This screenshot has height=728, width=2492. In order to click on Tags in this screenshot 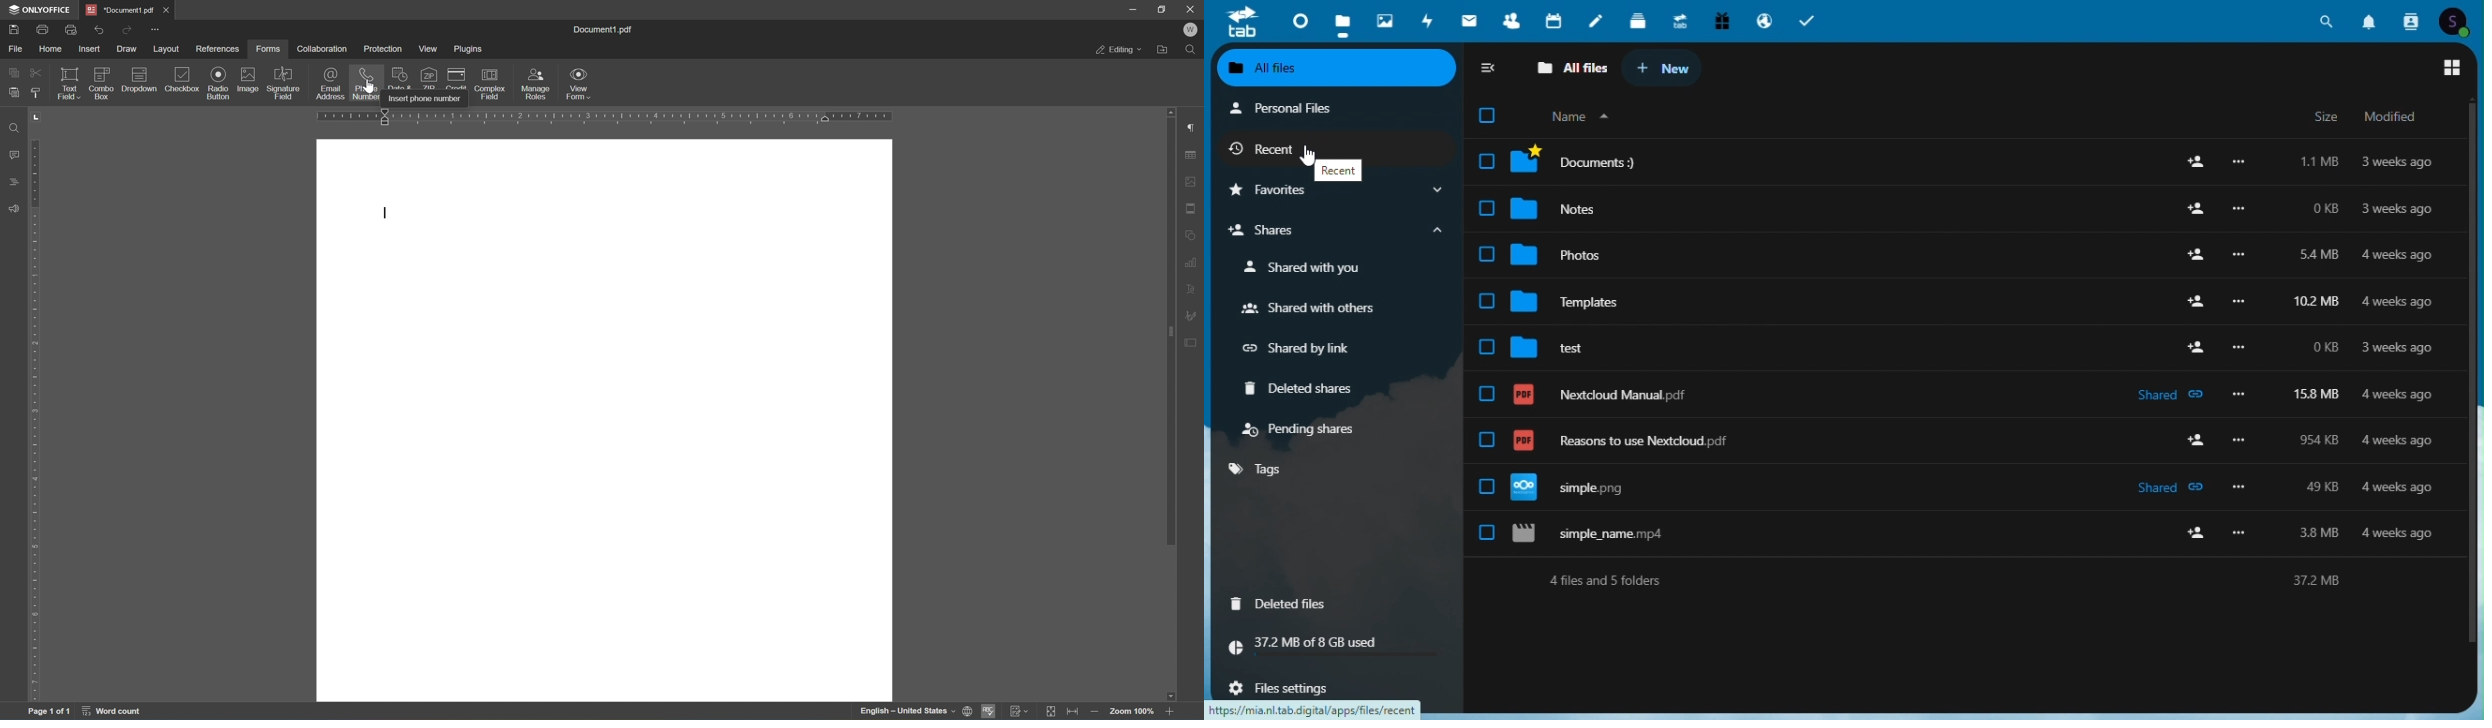, I will do `click(1335, 471)`.